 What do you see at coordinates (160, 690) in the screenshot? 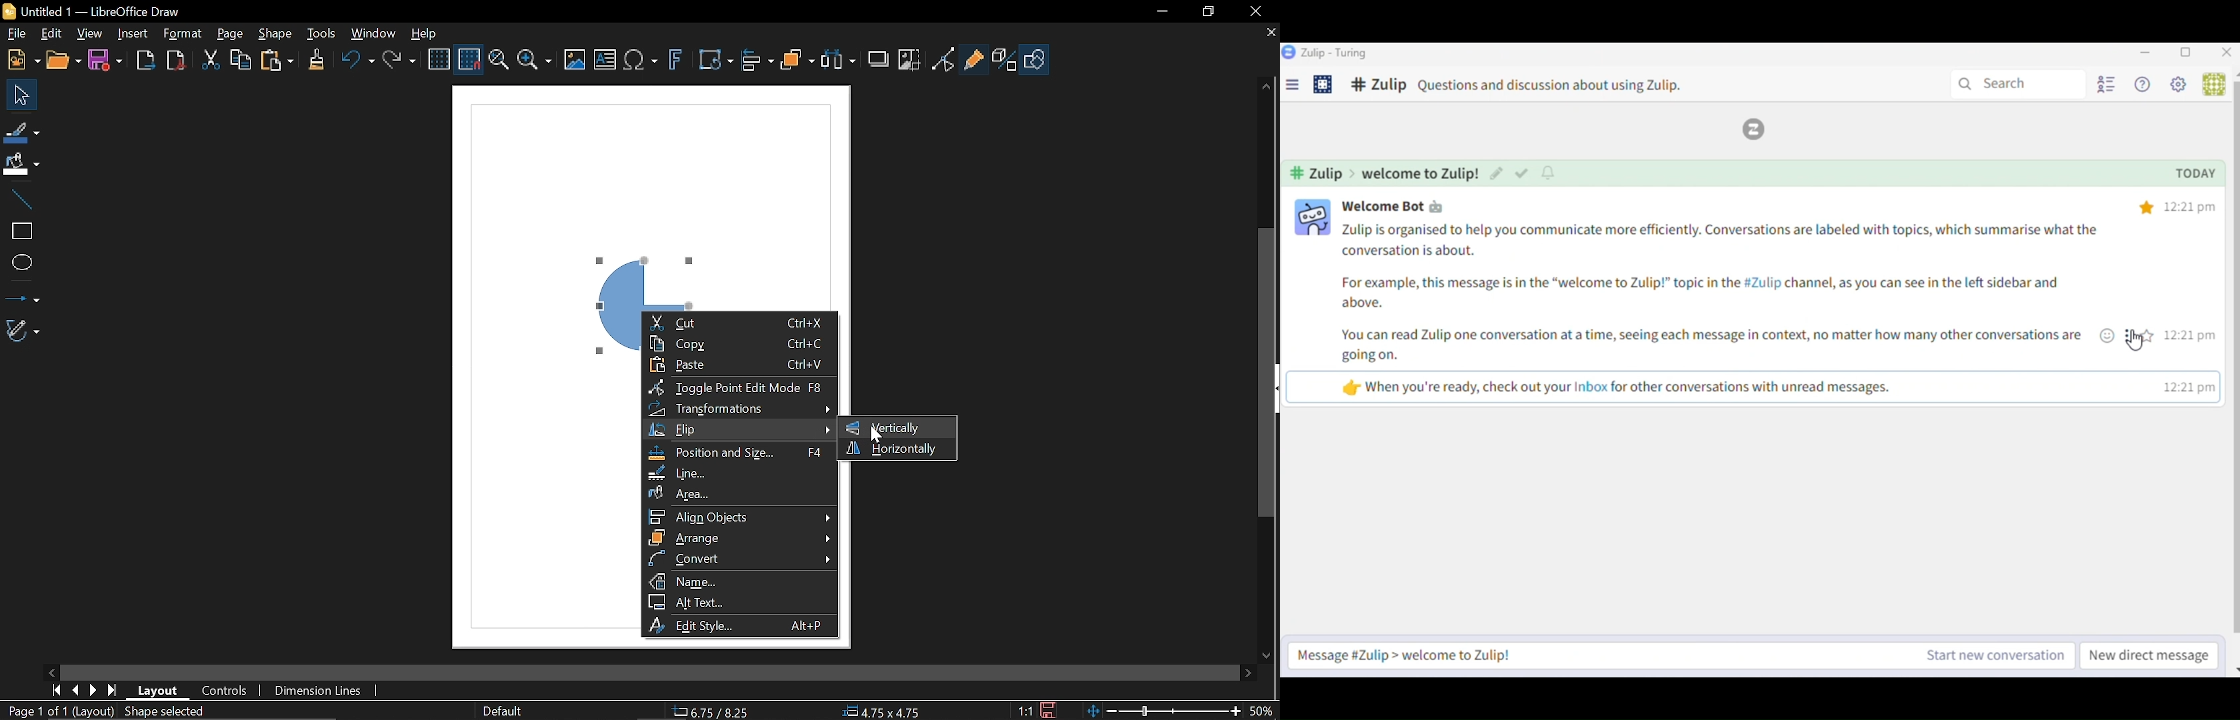
I see `Layout` at bounding box center [160, 690].